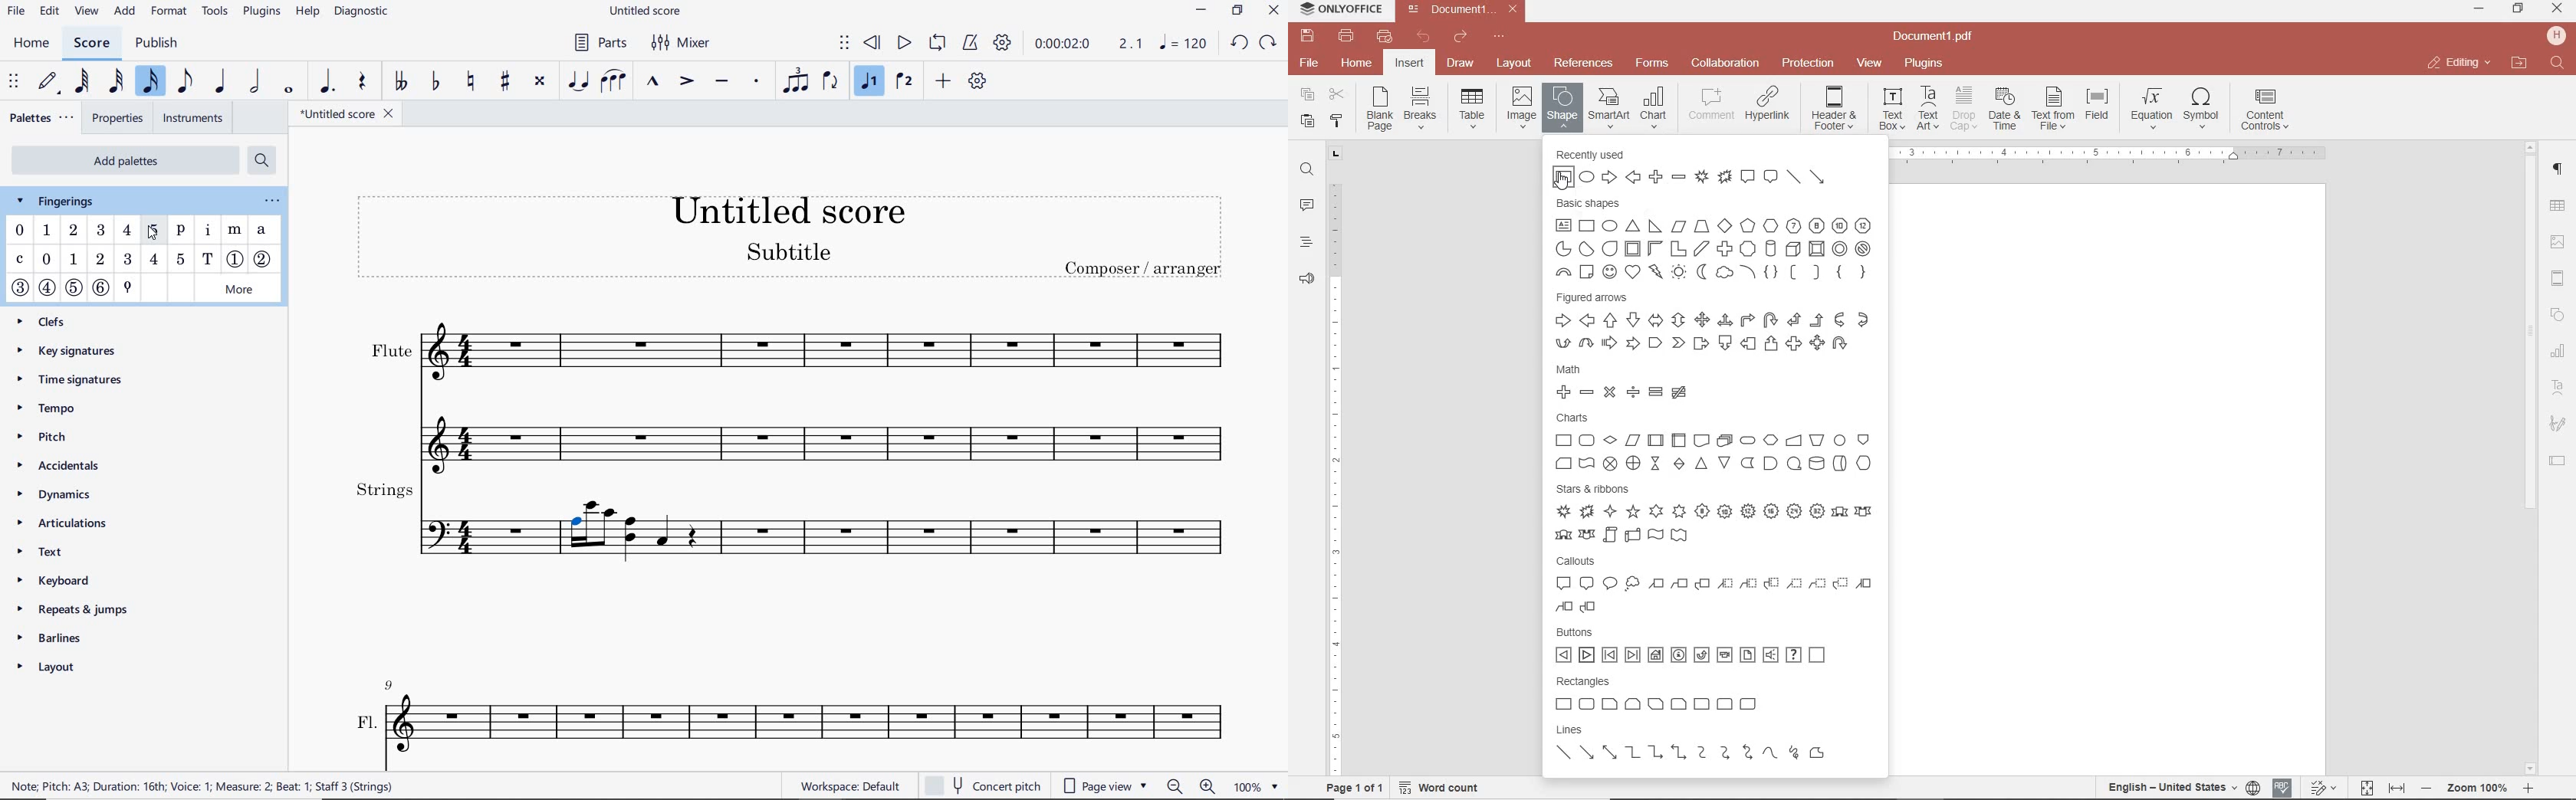 Image resolution: width=2576 pixels, height=812 pixels. Describe the element at coordinates (70, 520) in the screenshot. I see `articulations` at that location.